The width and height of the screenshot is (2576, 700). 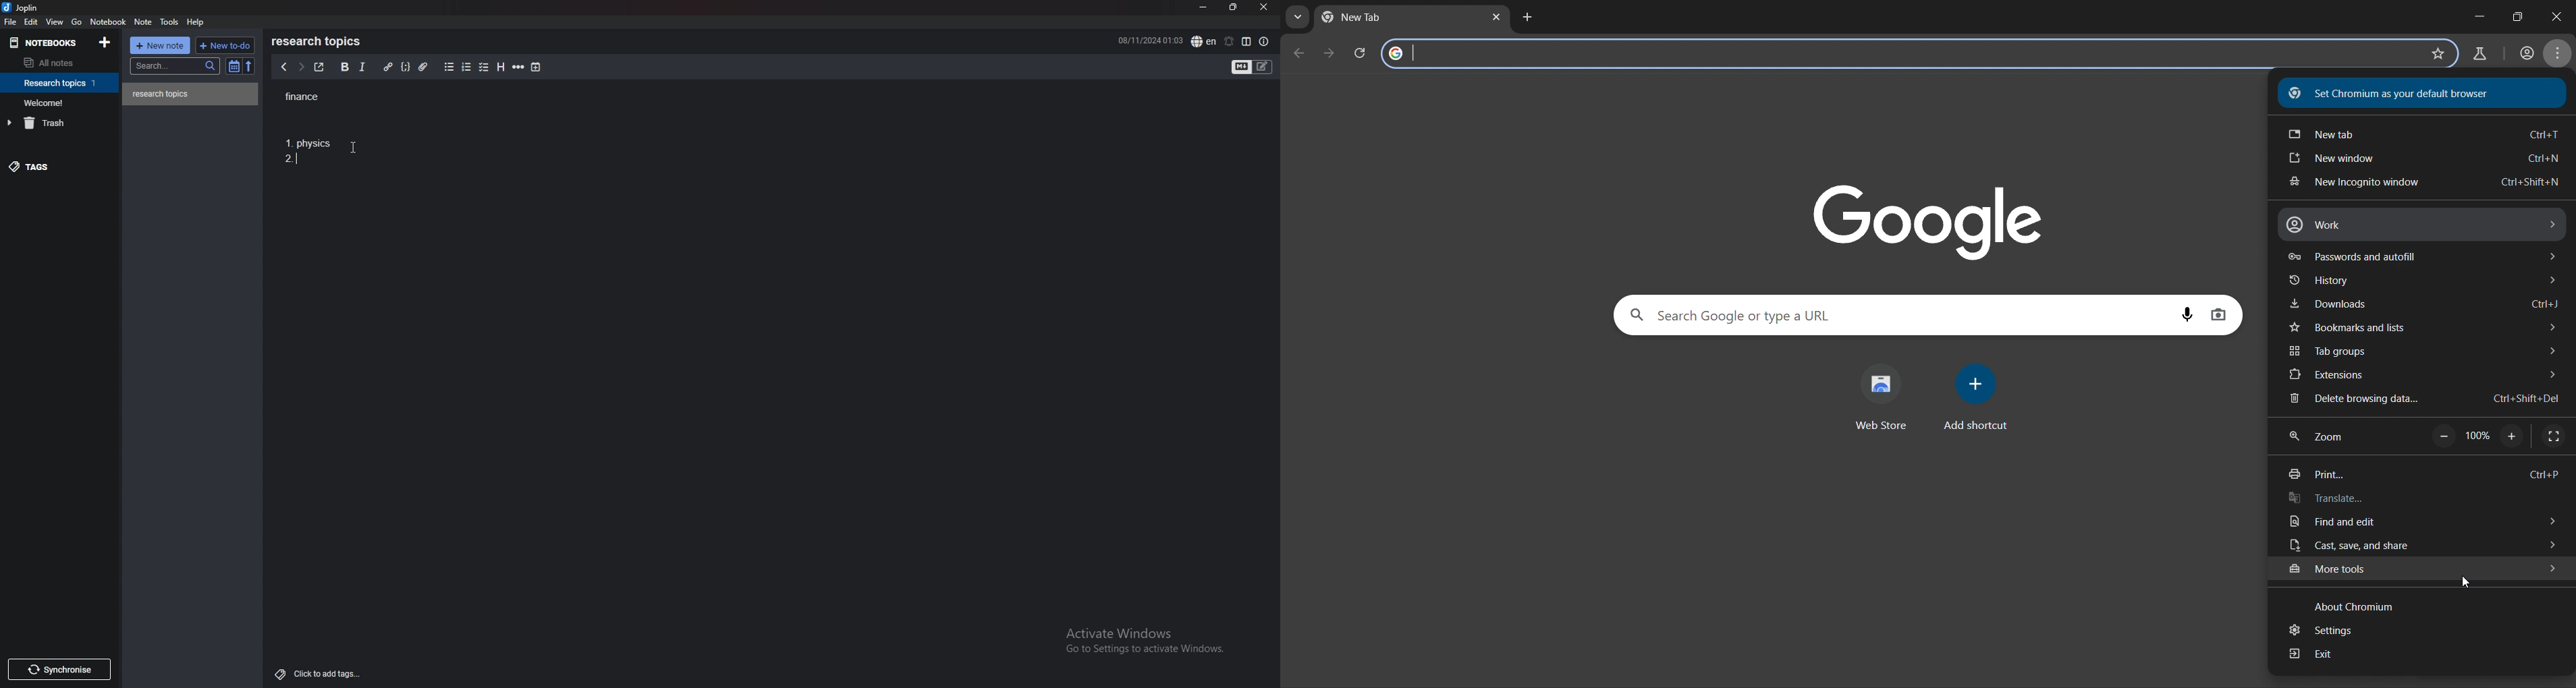 What do you see at coordinates (1497, 18) in the screenshot?
I see `close tab` at bounding box center [1497, 18].